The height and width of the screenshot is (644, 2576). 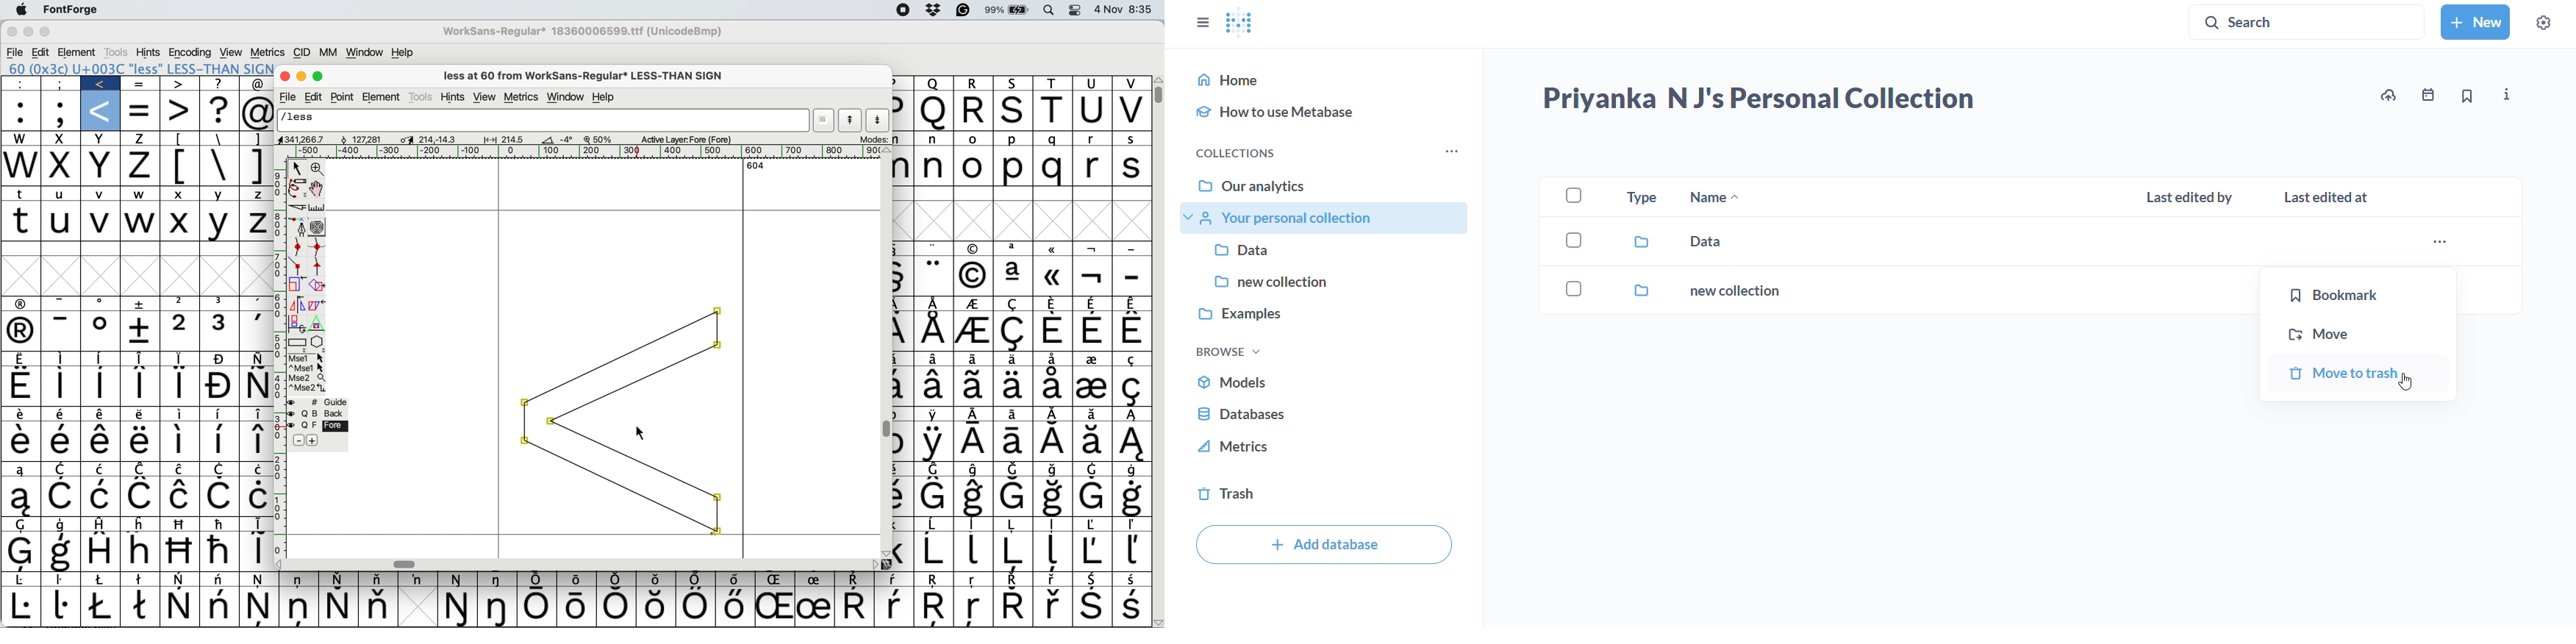 I want to click on Symbol, so click(x=142, y=579).